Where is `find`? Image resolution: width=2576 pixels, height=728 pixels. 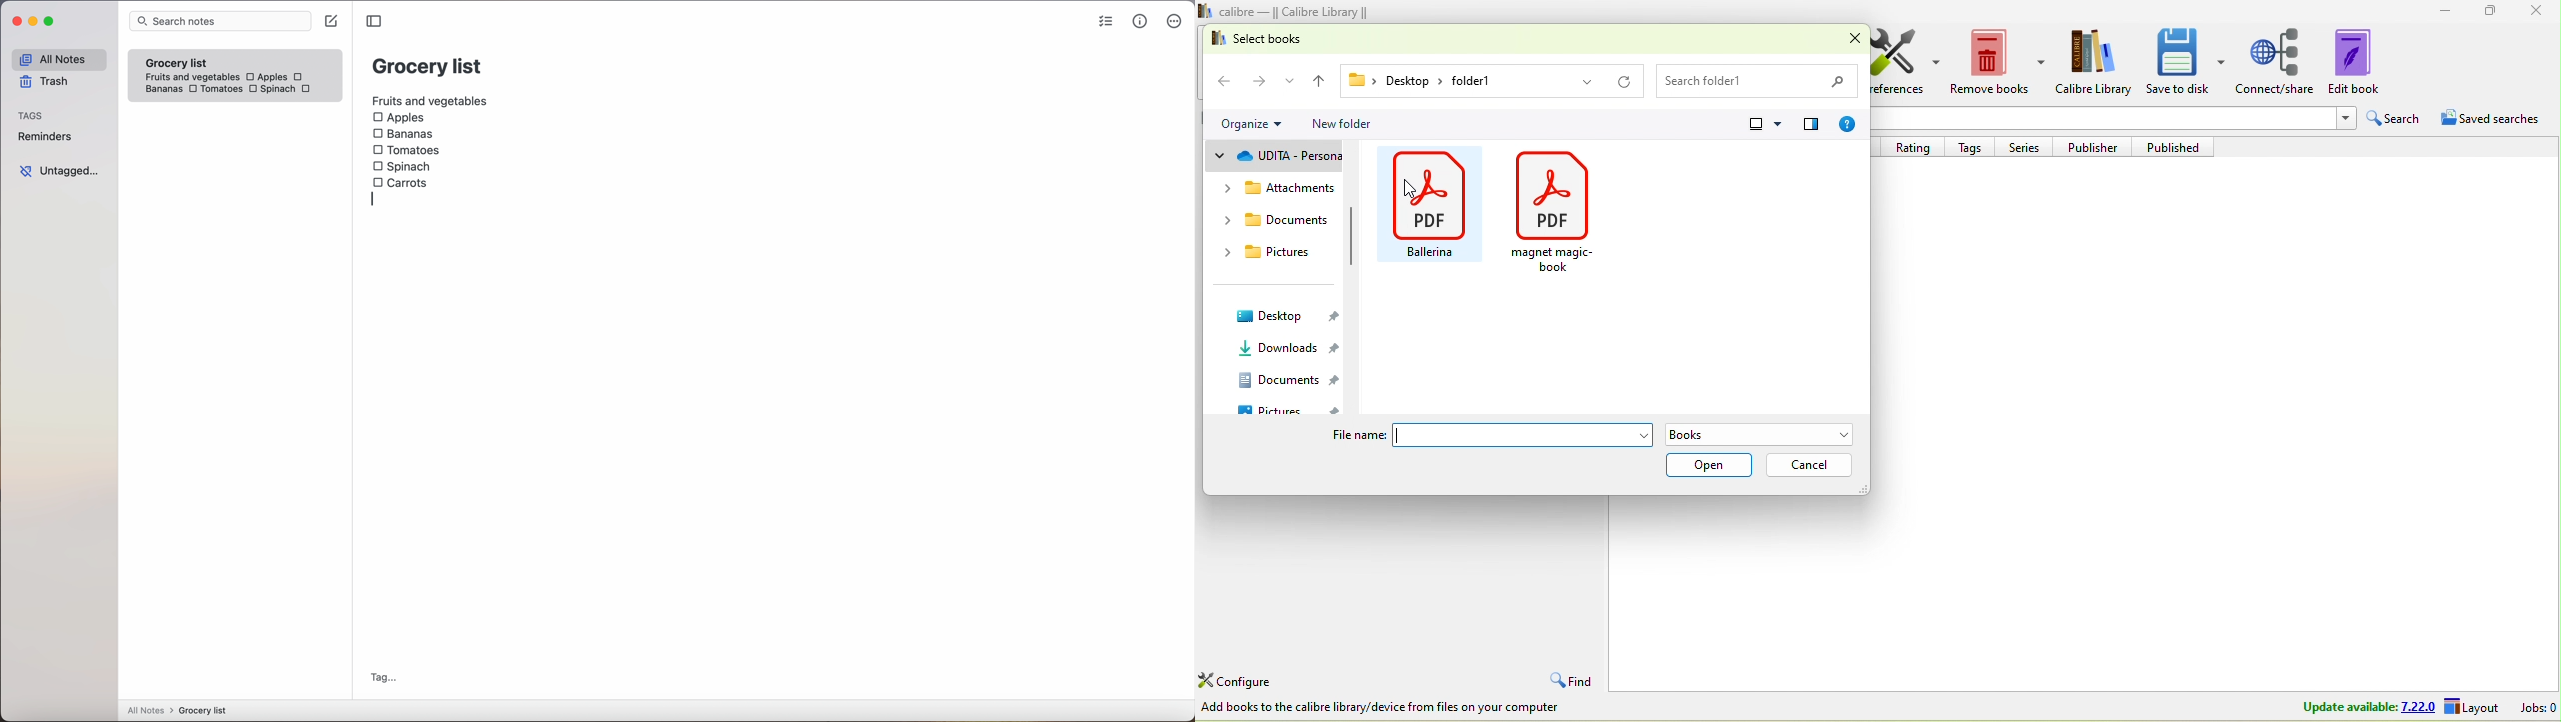 find is located at coordinates (1575, 680).